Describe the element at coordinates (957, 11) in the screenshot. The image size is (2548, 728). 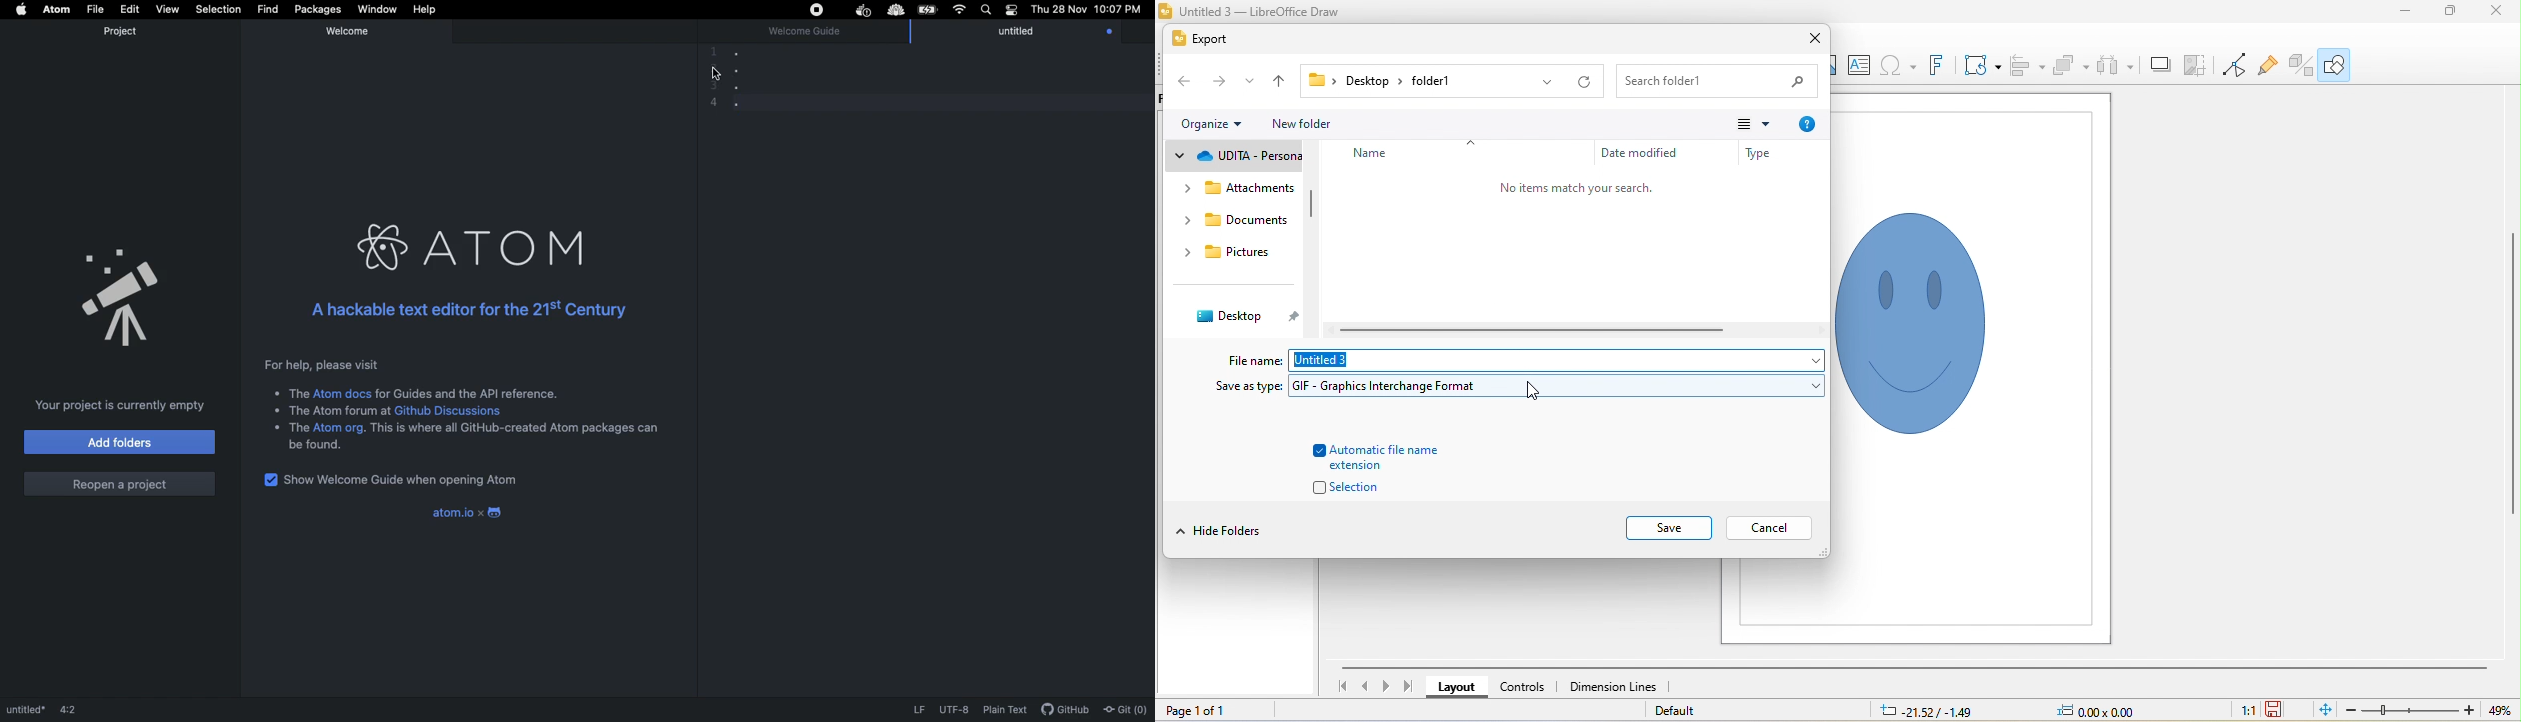
I see `Internet` at that location.